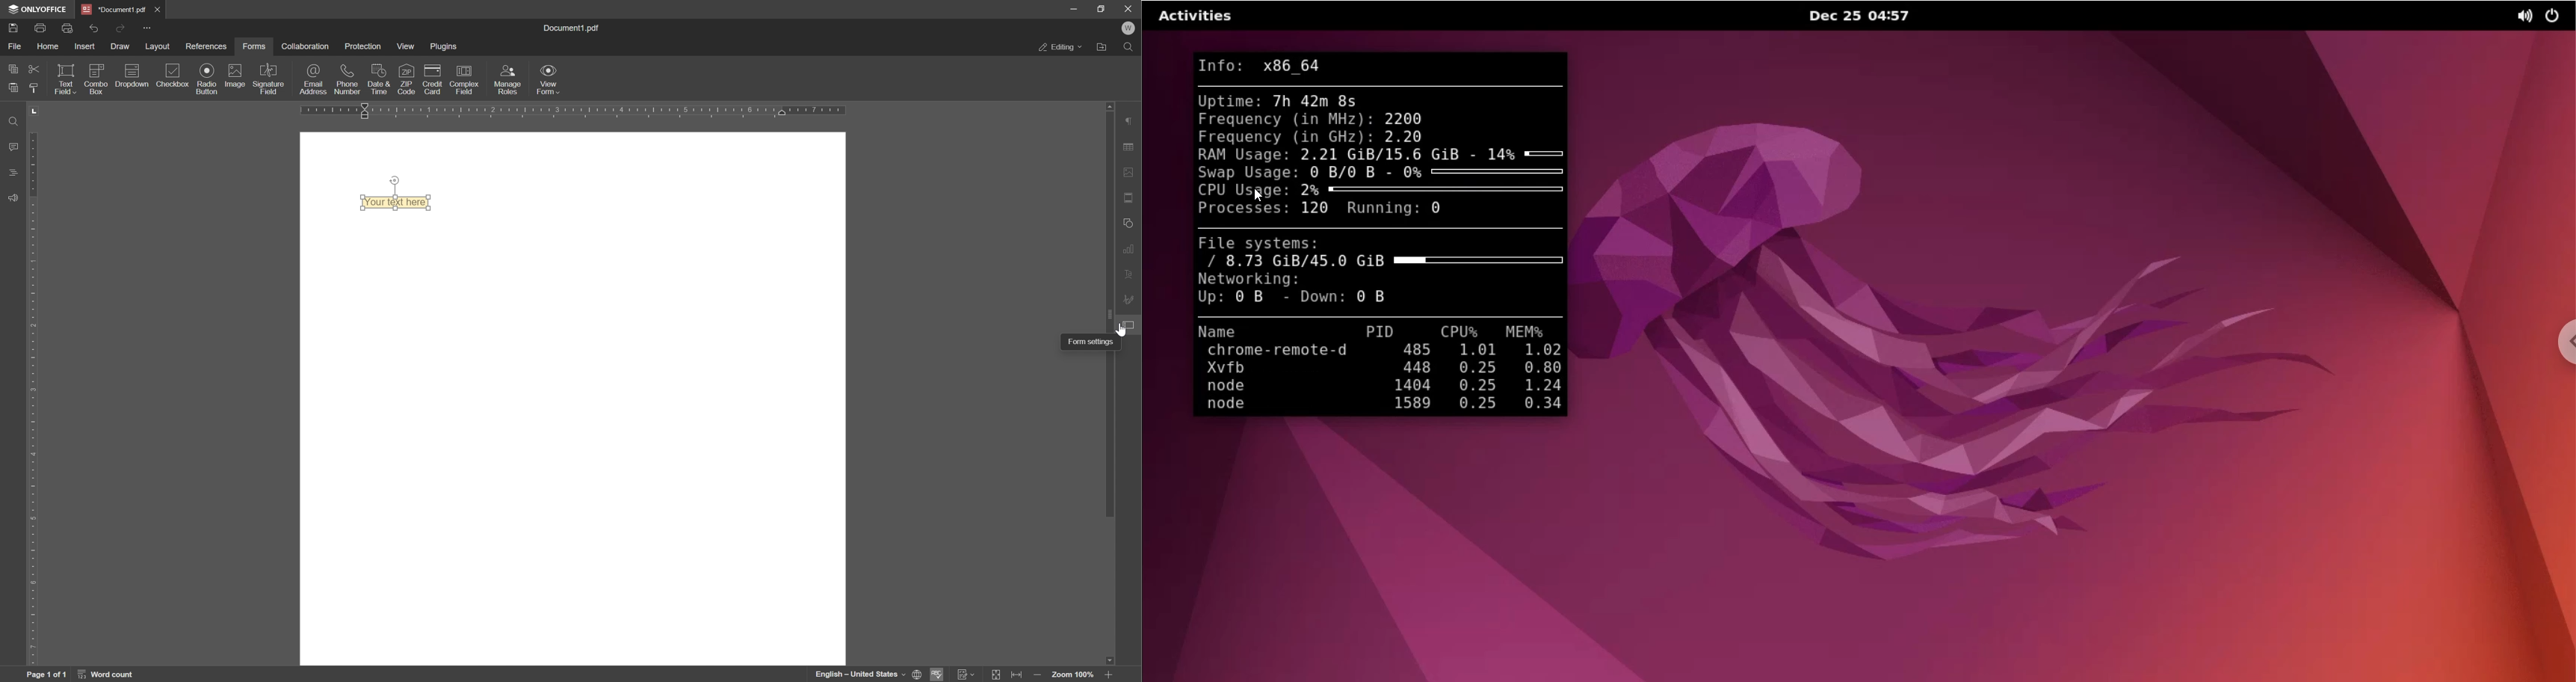  What do you see at coordinates (1131, 250) in the screenshot?
I see `chart settings` at bounding box center [1131, 250].